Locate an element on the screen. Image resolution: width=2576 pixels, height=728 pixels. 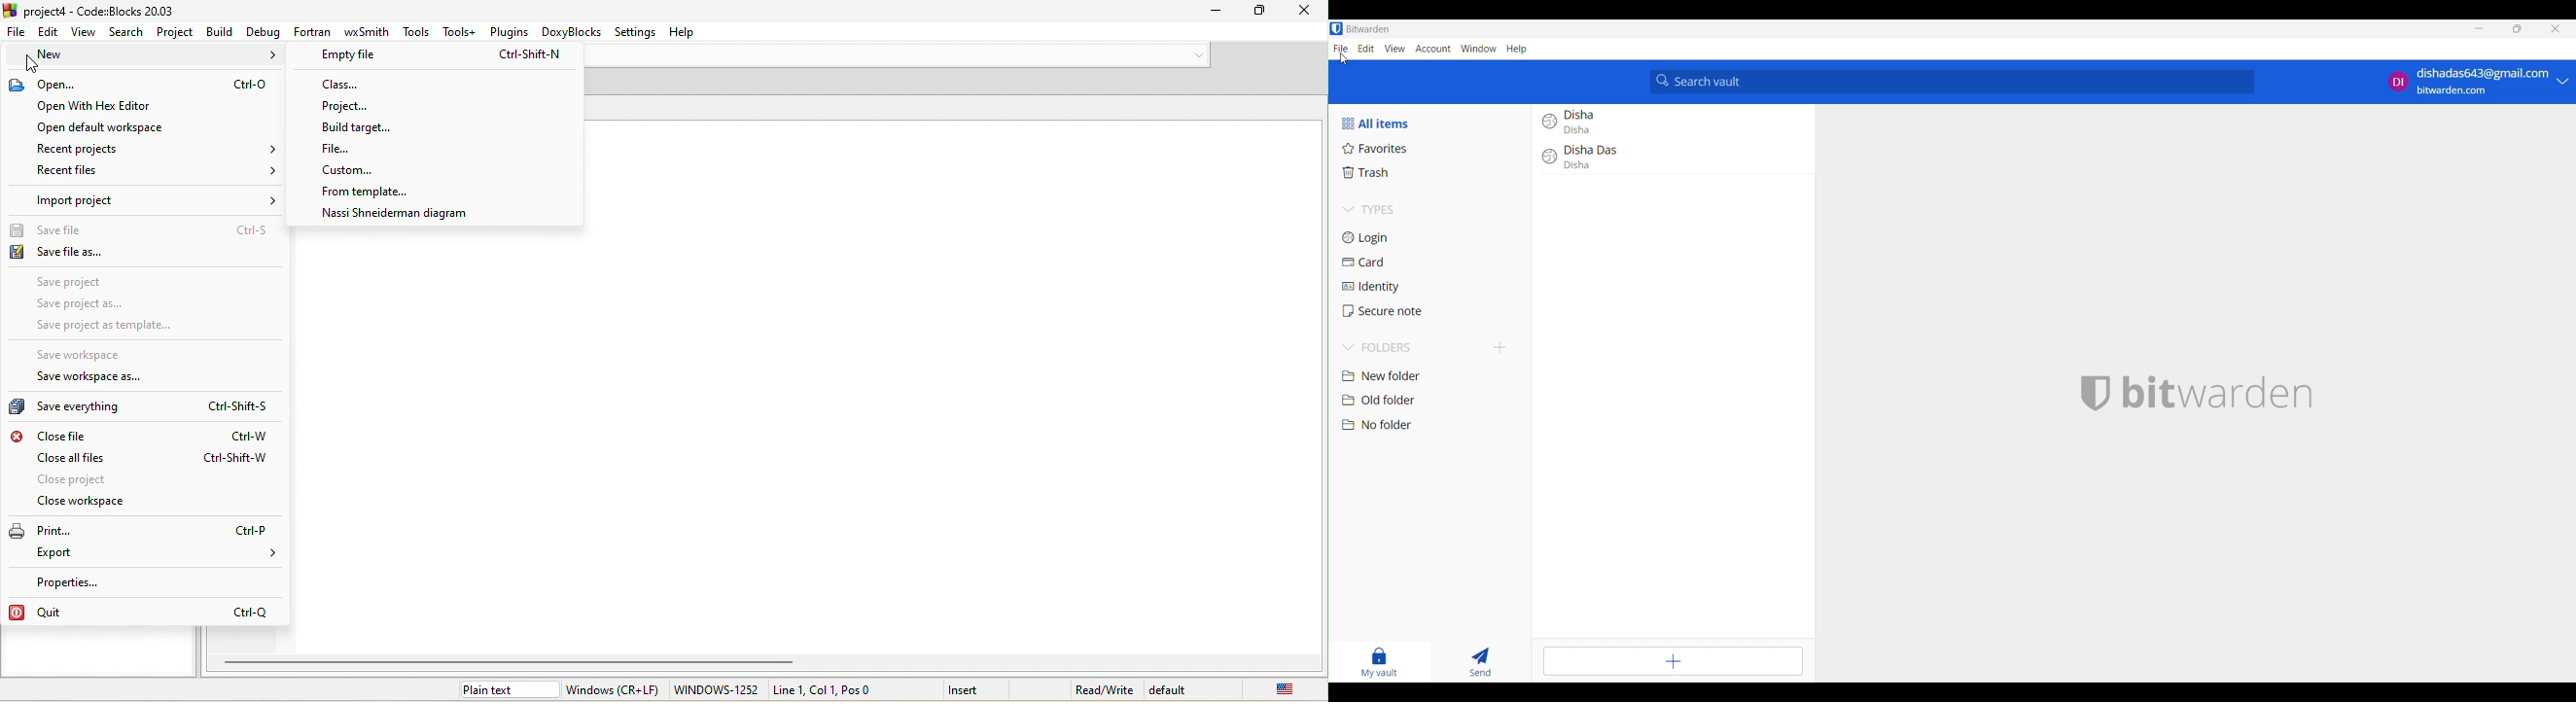
Login is located at coordinates (1431, 238).